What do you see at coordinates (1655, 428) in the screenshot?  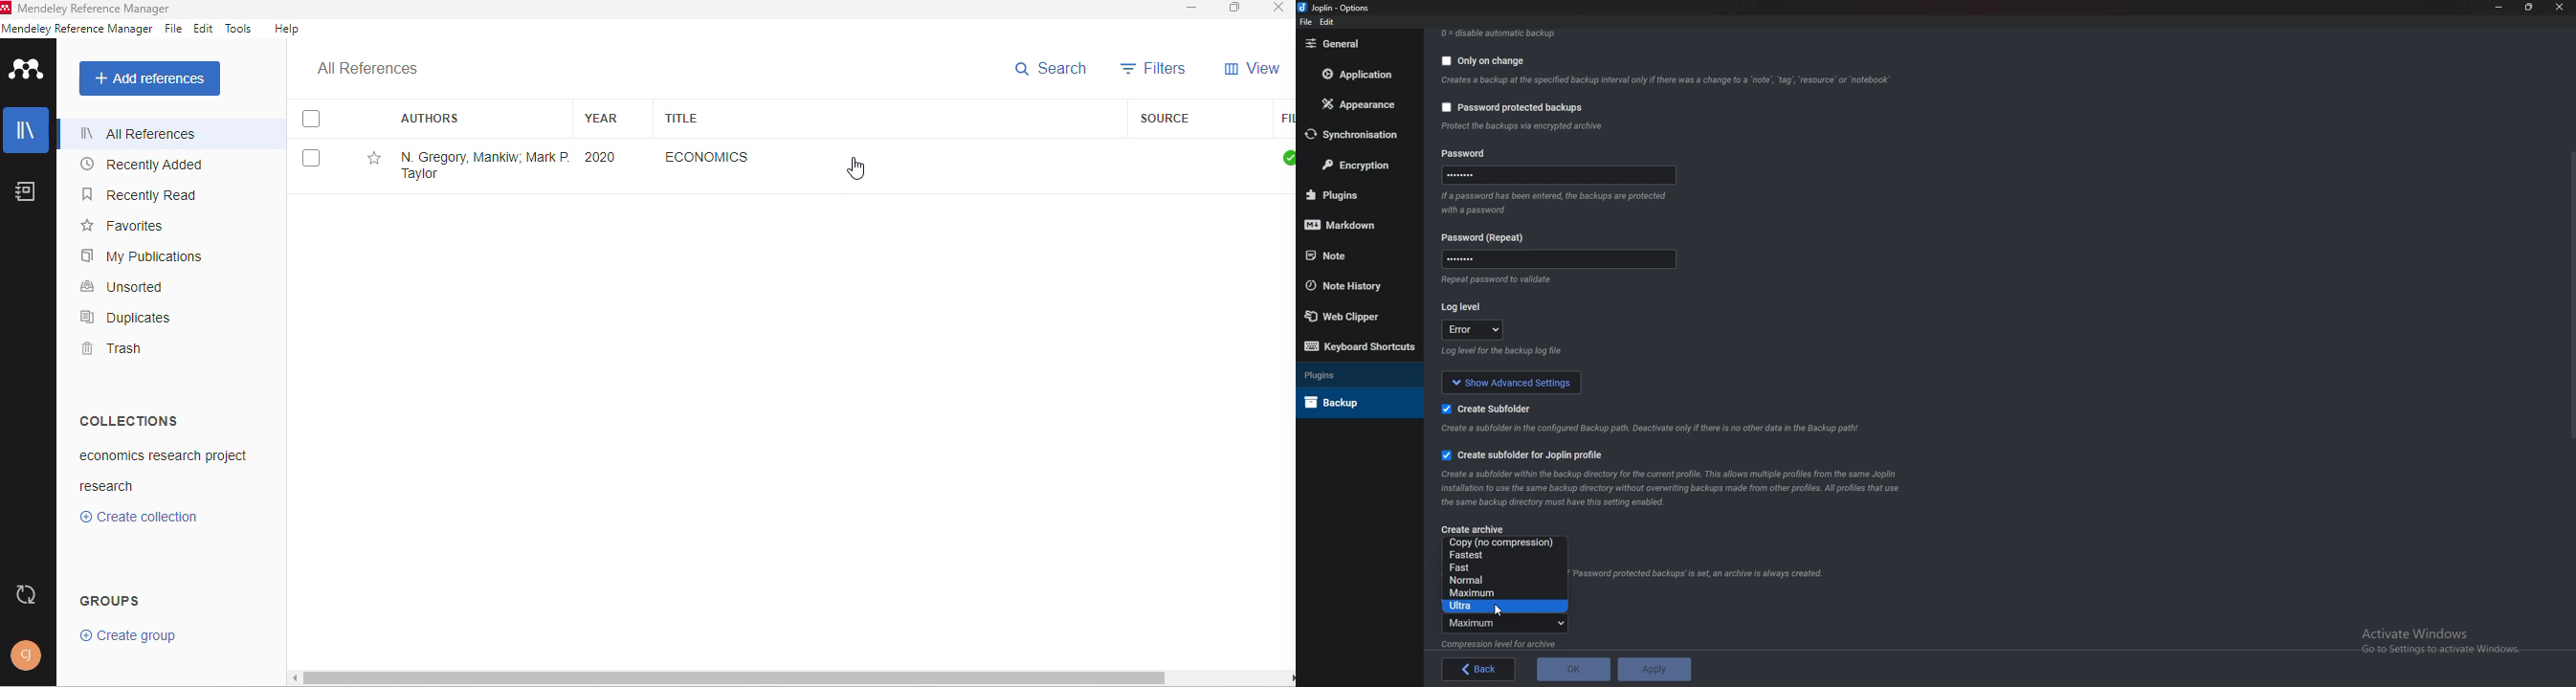 I see `info on subfolder` at bounding box center [1655, 428].